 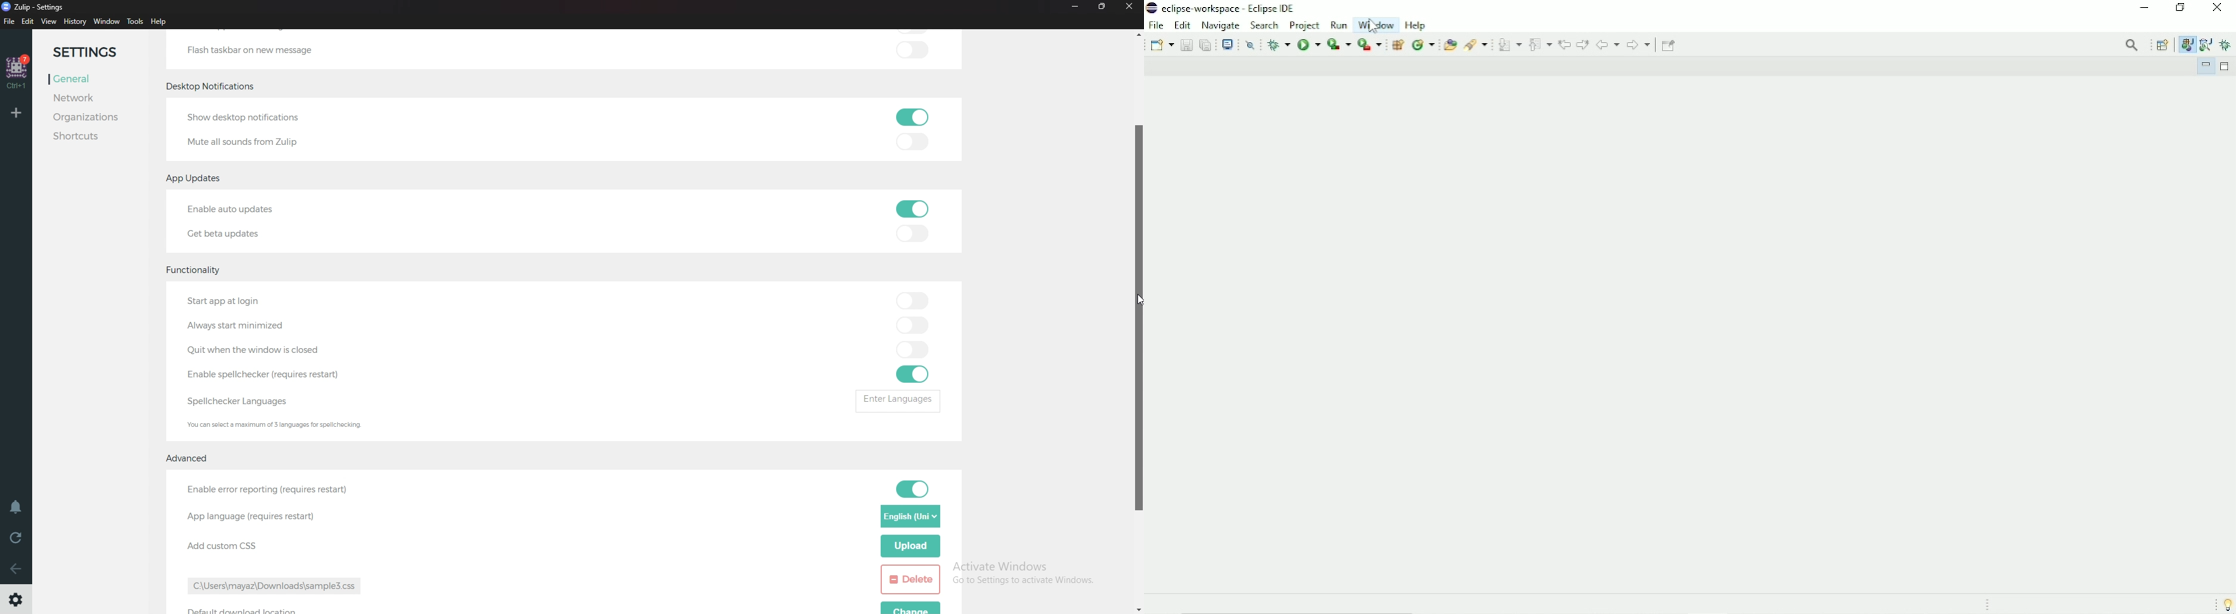 What do you see at coordinates (1139, 298) in the screenshot?
I see `cursor` at bounding box center [1139, 298].